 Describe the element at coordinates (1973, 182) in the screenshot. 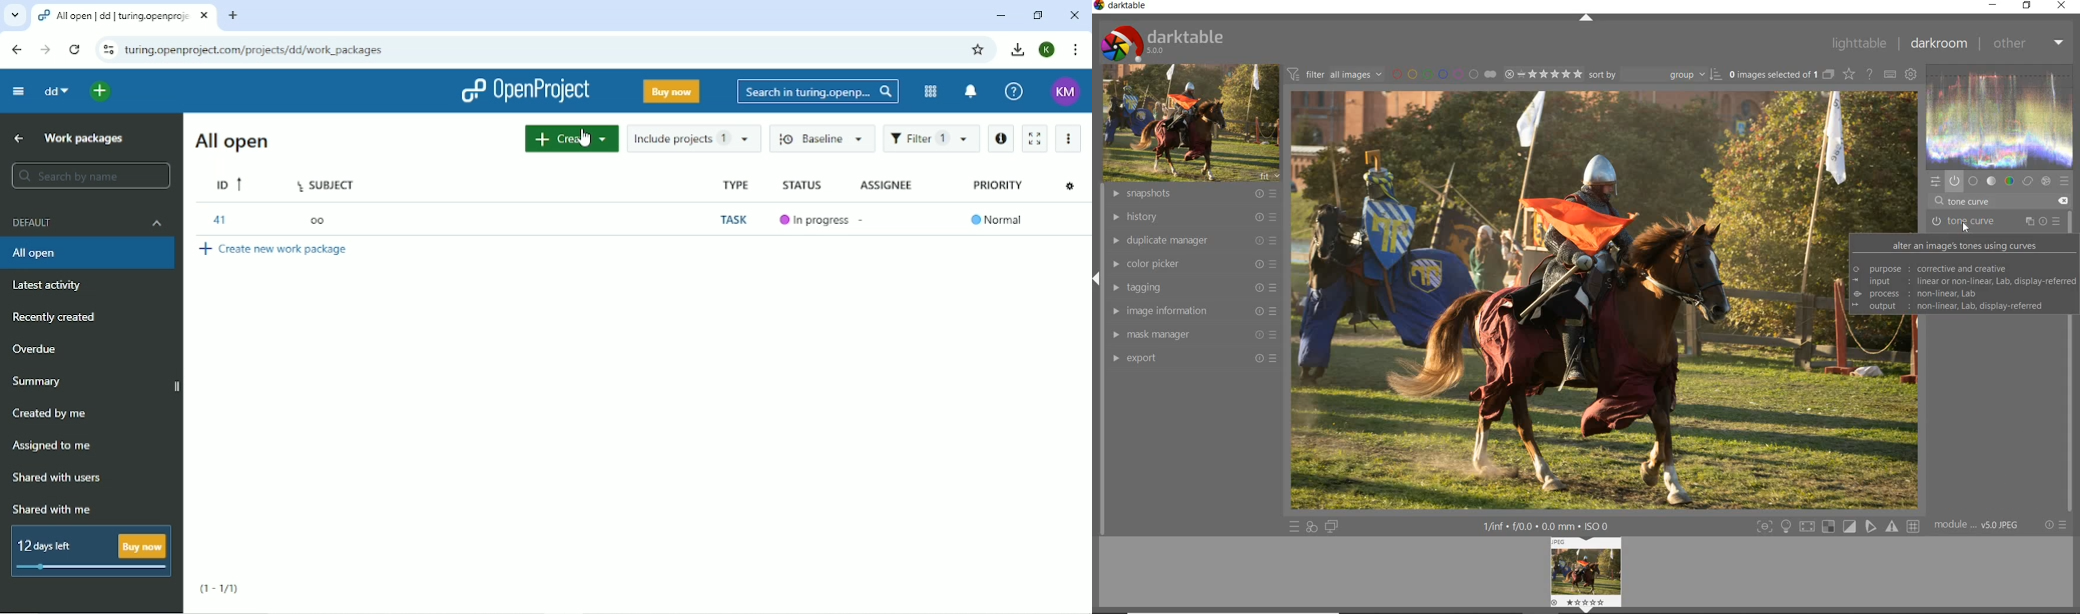

I see `base` at that location.